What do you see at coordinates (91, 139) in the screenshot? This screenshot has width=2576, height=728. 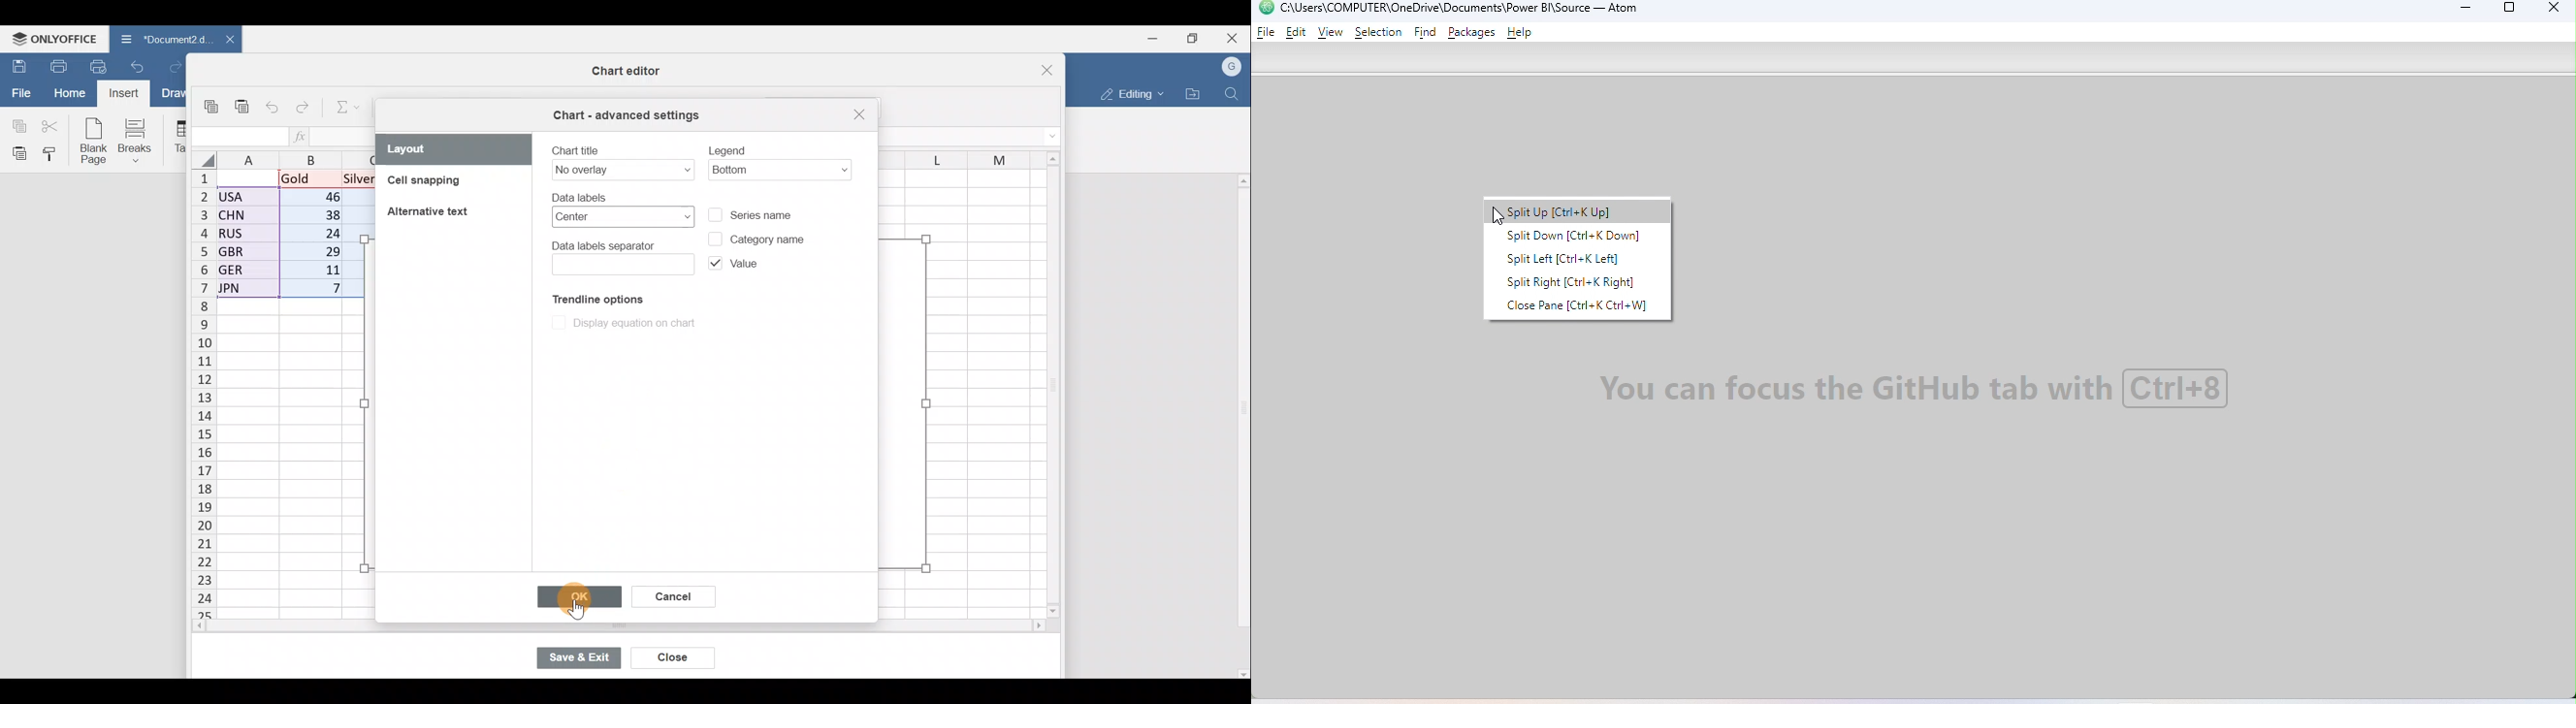 I see `Blank page` at bounding box center [91, 139].